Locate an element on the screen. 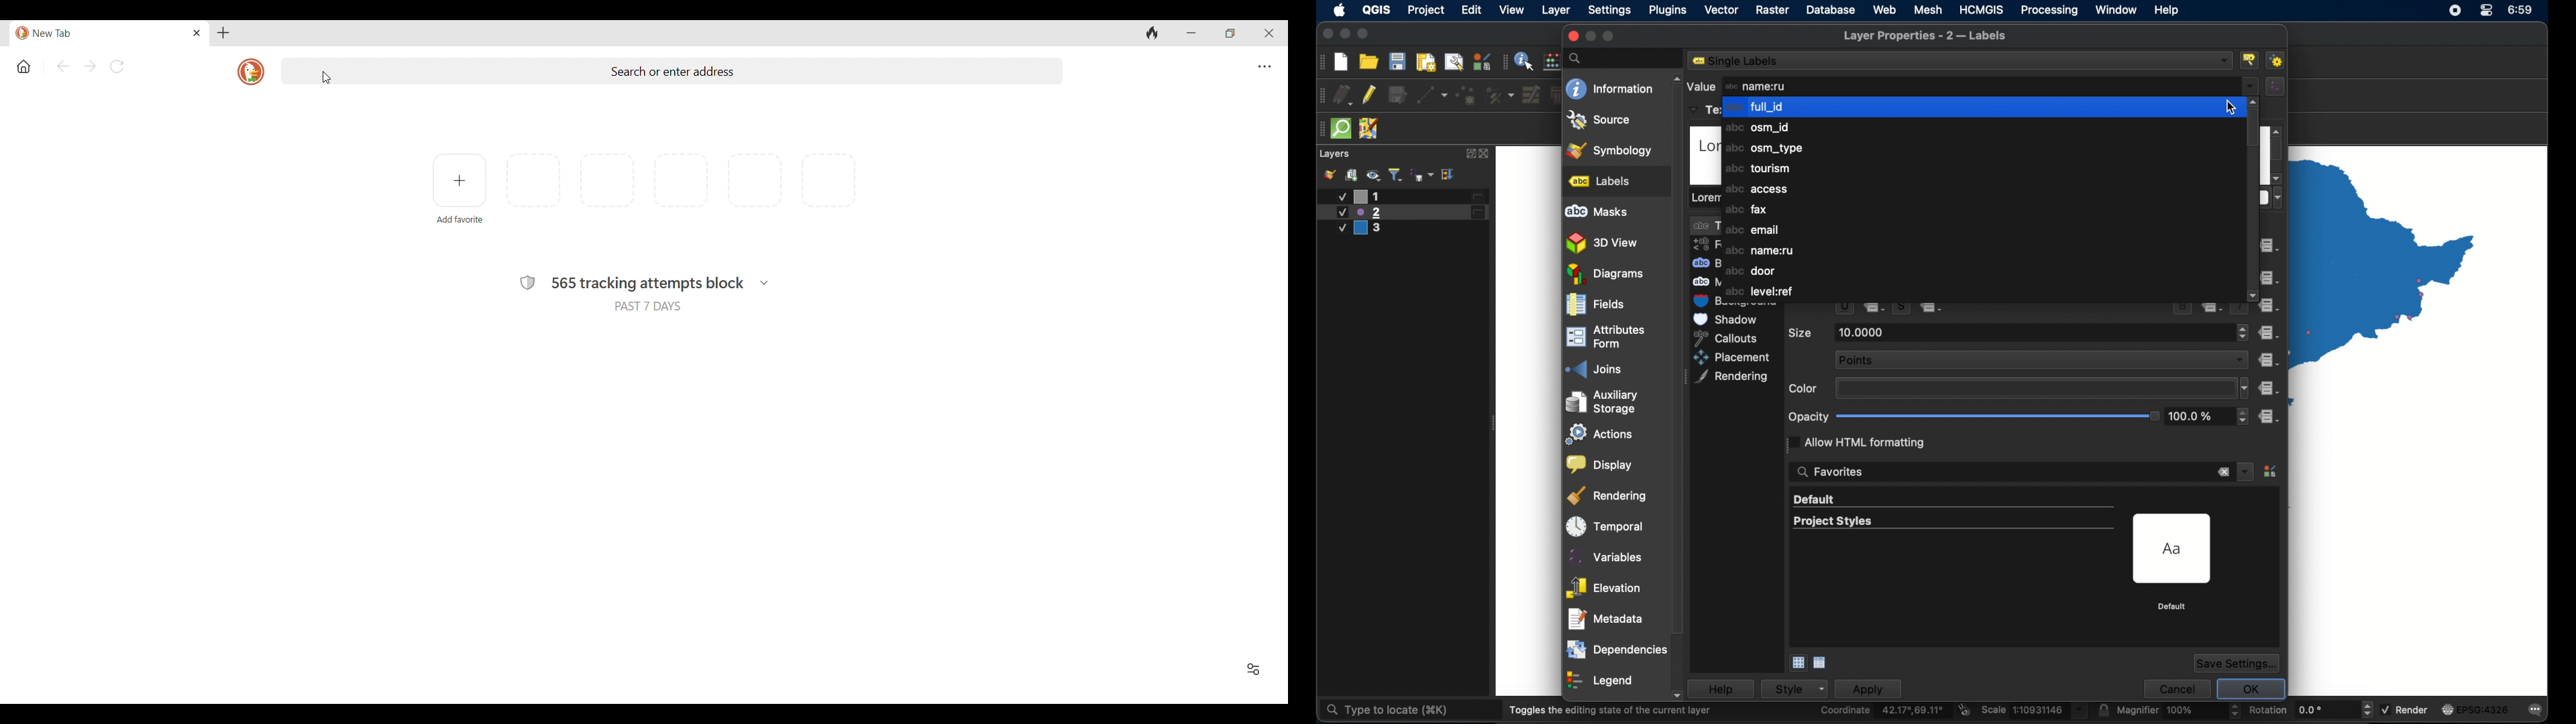  abc masks is located at coordinates (1597, 212).